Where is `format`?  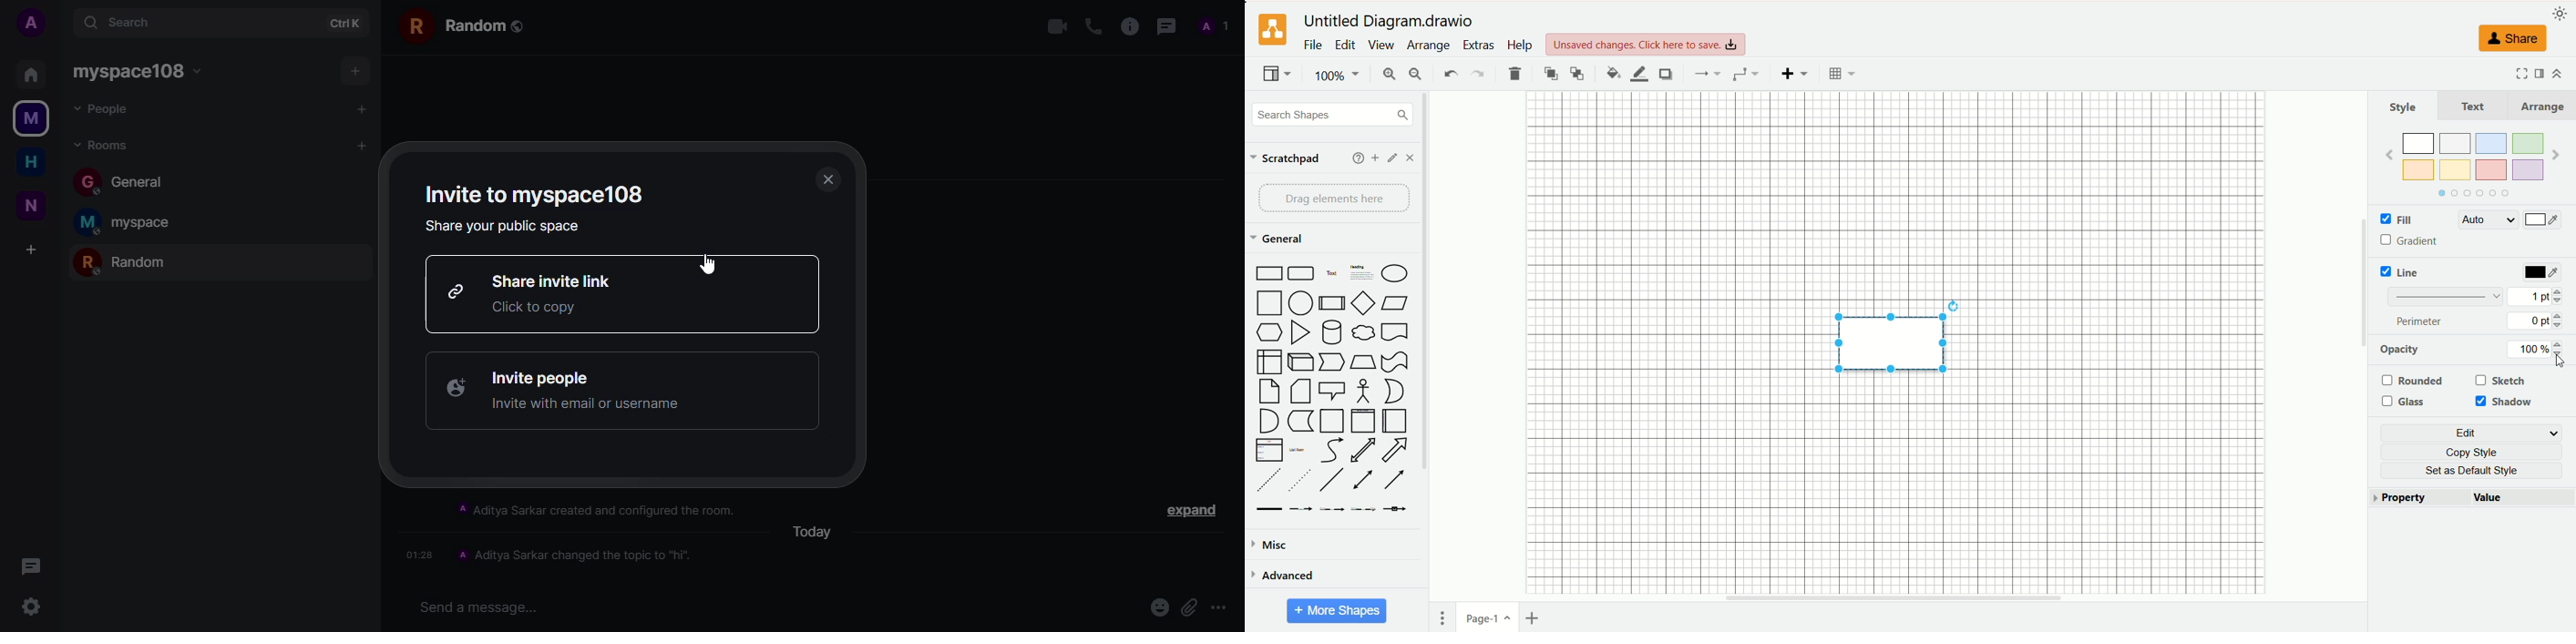
format is located at coordinates (2540, 72).